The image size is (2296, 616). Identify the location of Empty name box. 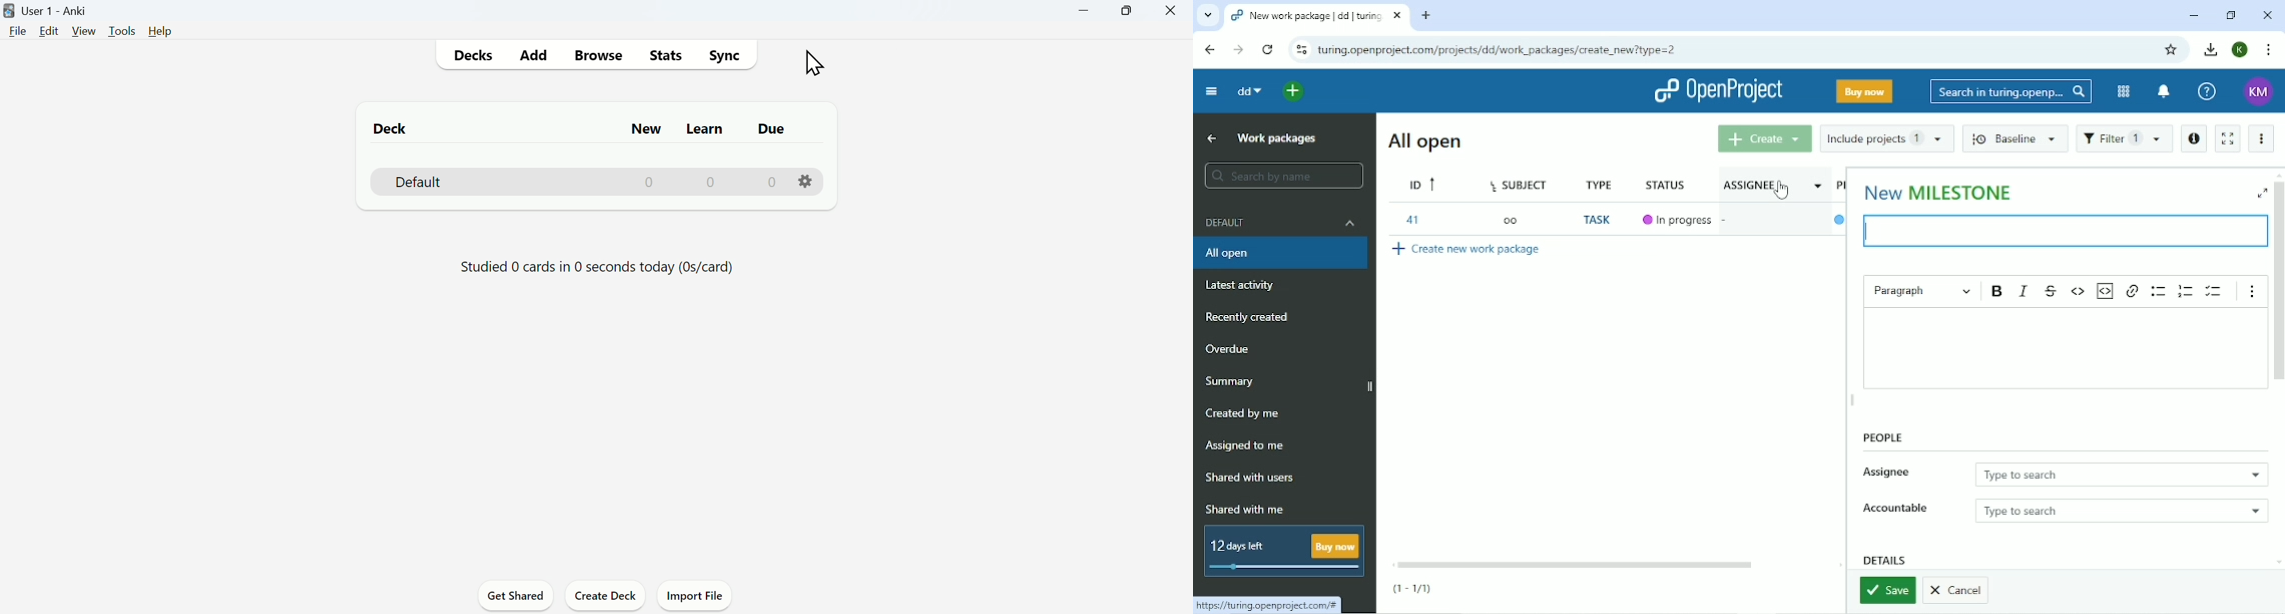
(2059, 231).